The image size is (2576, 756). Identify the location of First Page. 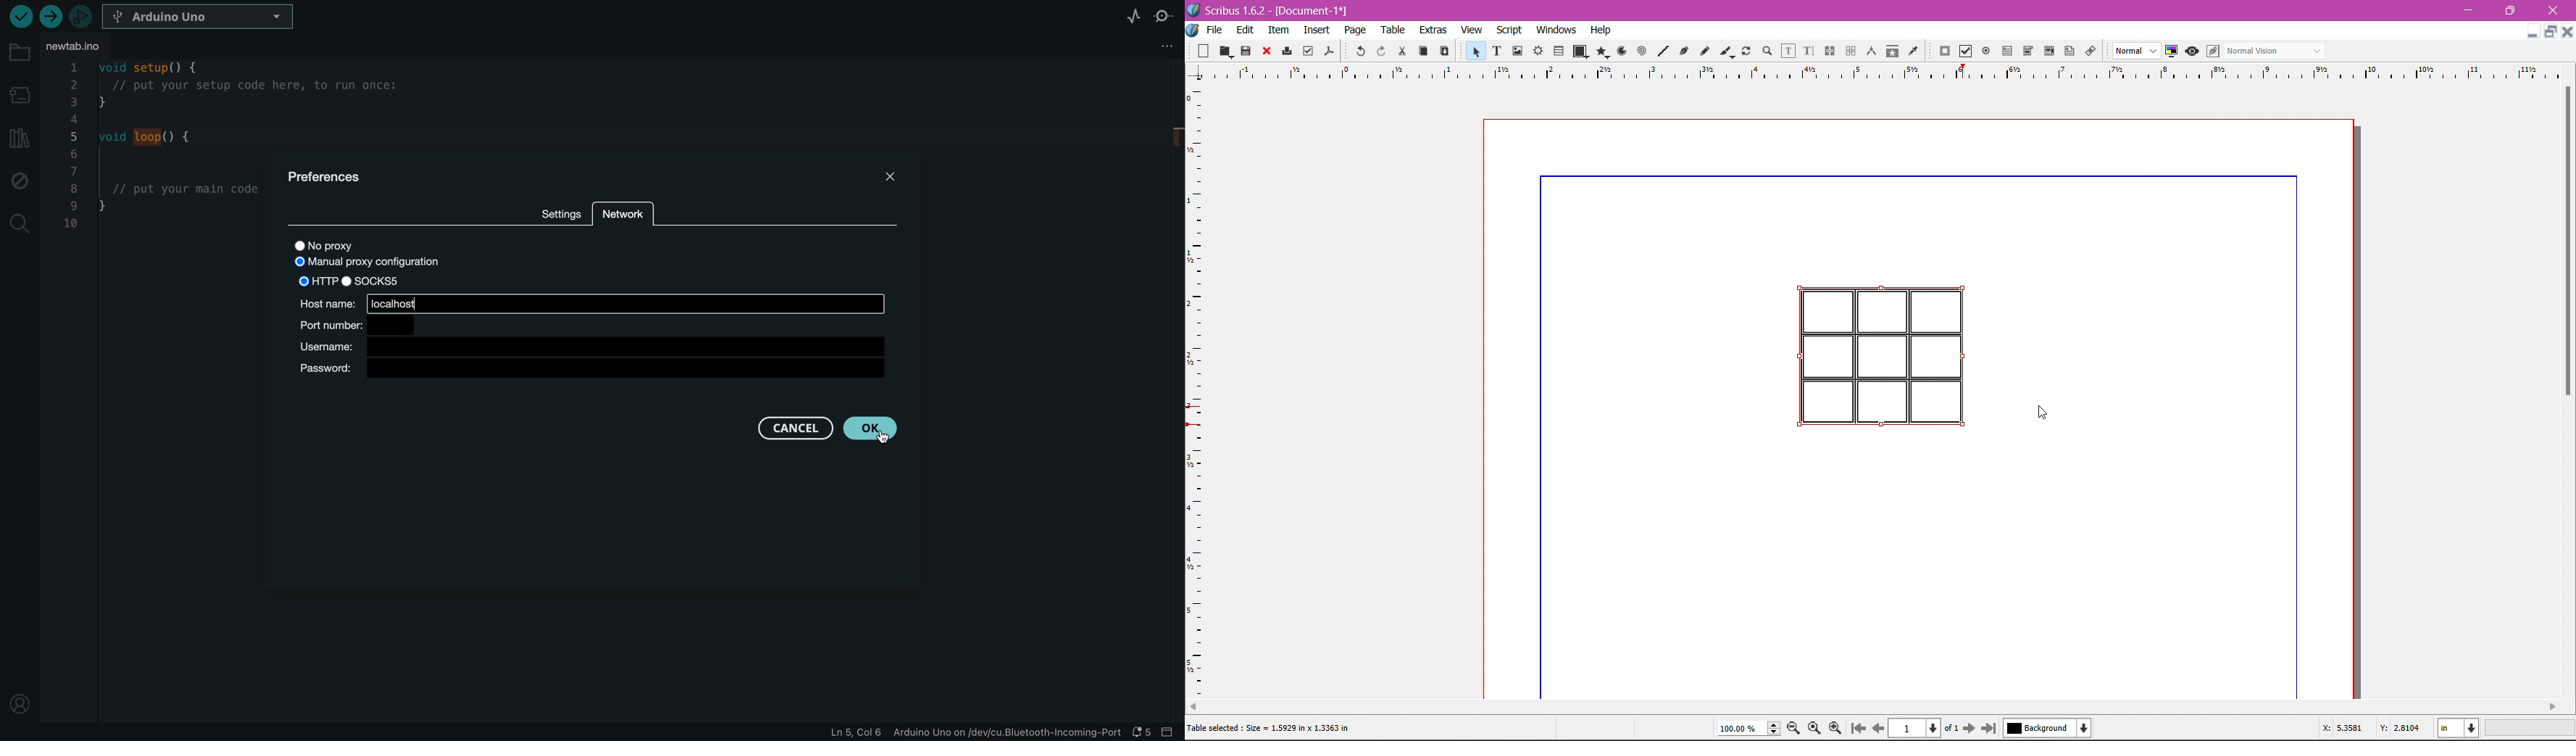
(1857, 730).